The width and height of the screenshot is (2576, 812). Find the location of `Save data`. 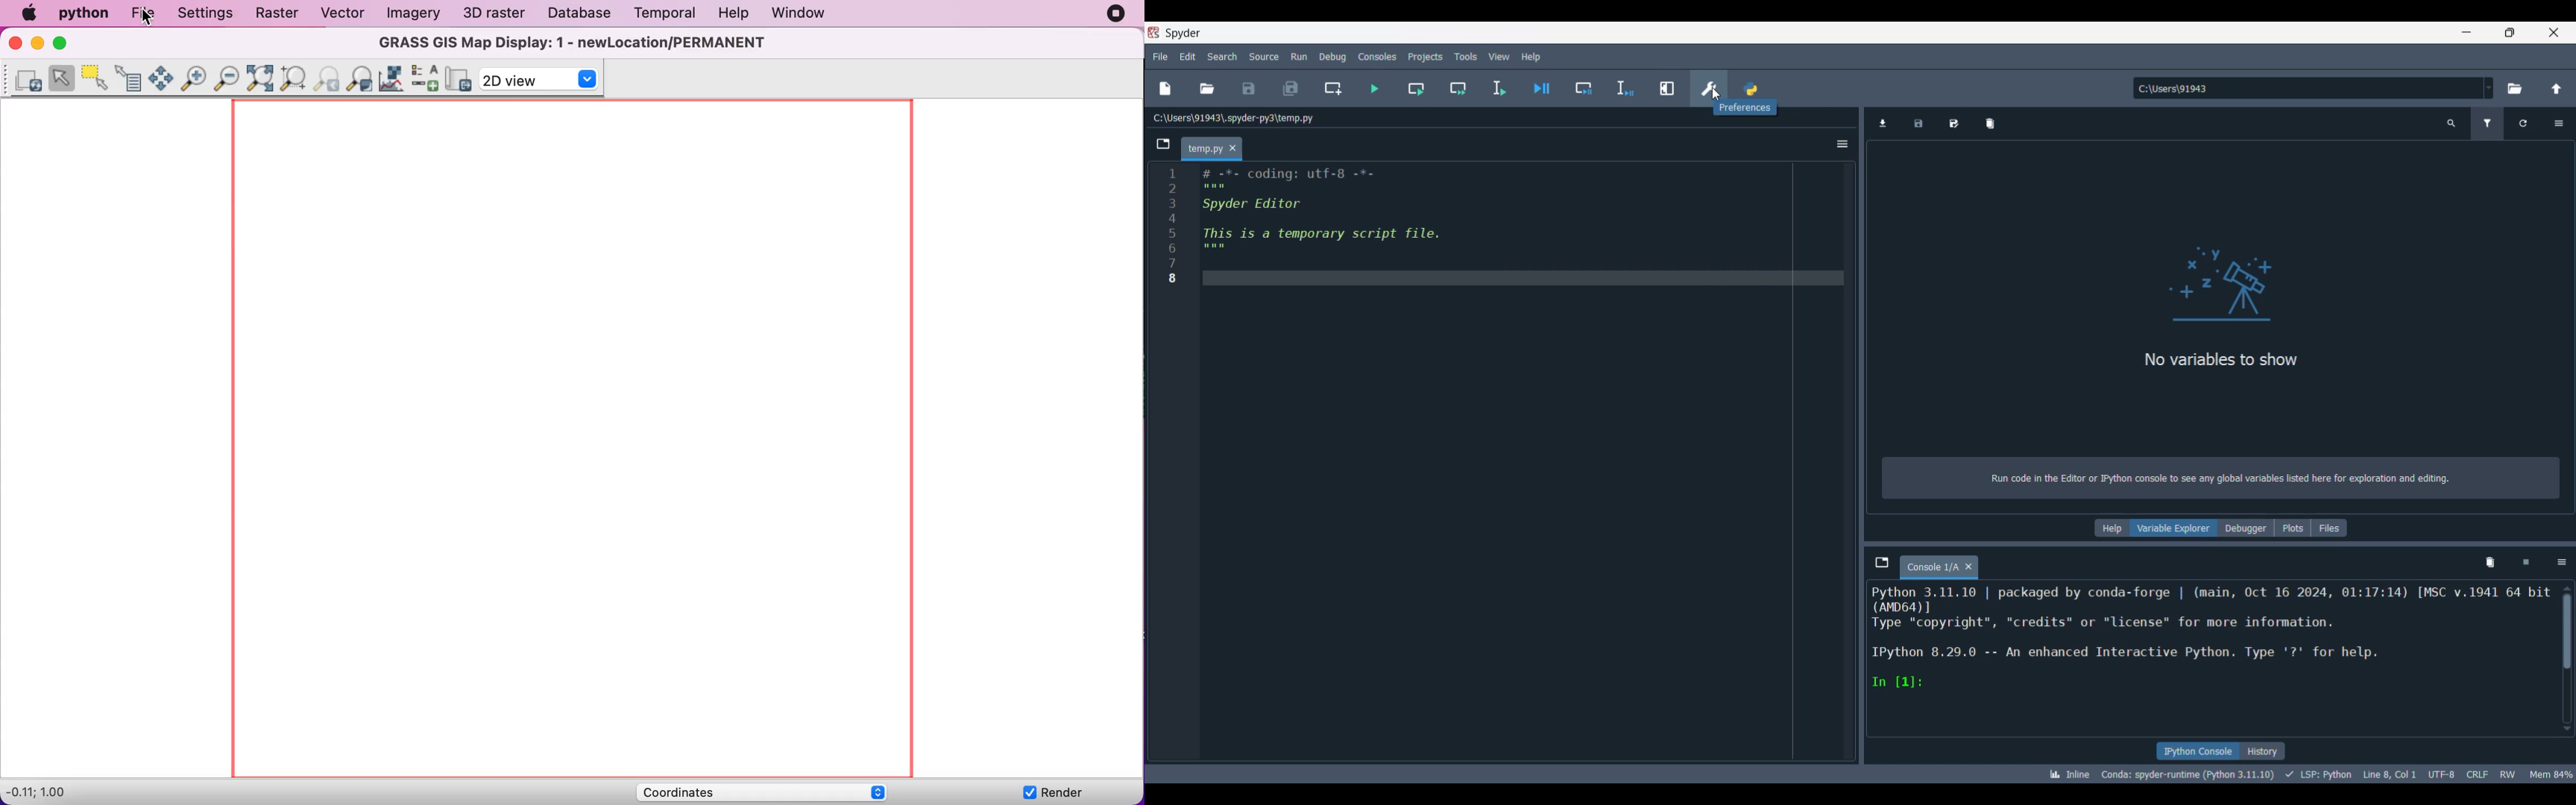

Save data is located at coordinates (1918, 124).